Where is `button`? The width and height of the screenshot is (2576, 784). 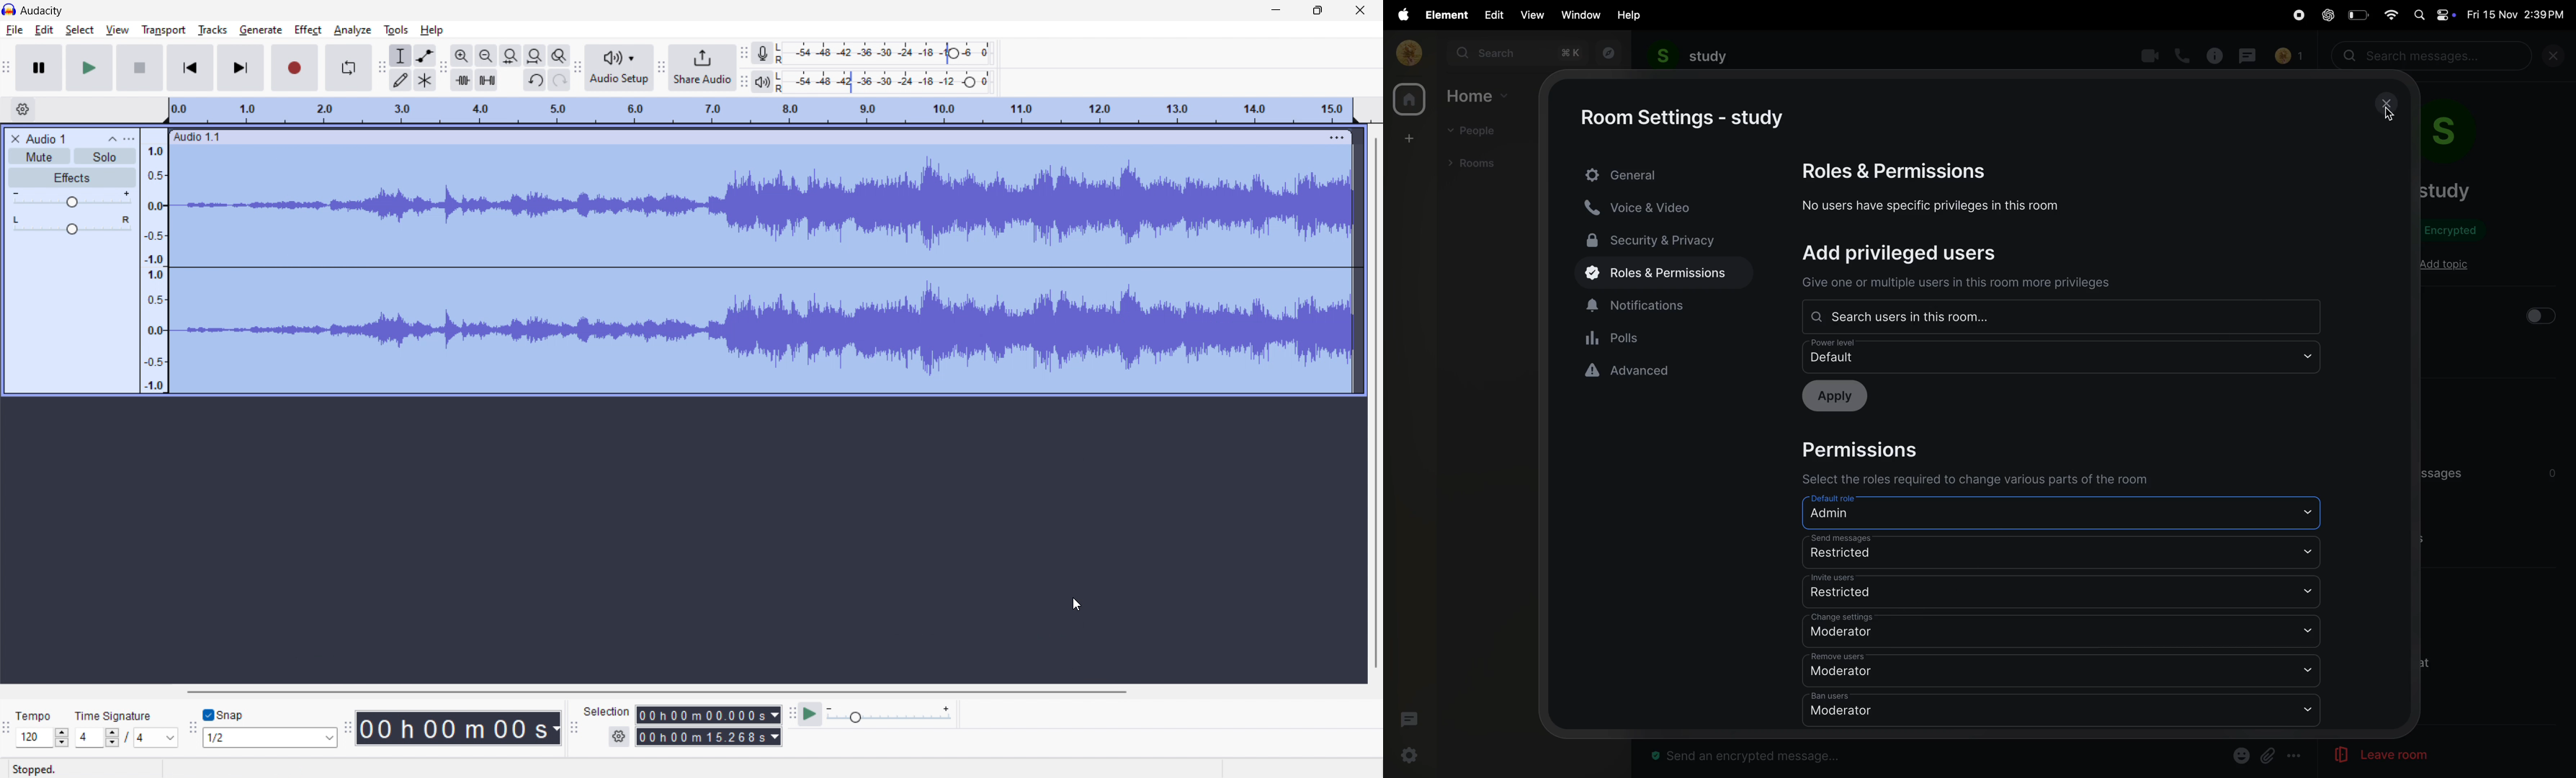 button is located at coordinates (2539, 316).